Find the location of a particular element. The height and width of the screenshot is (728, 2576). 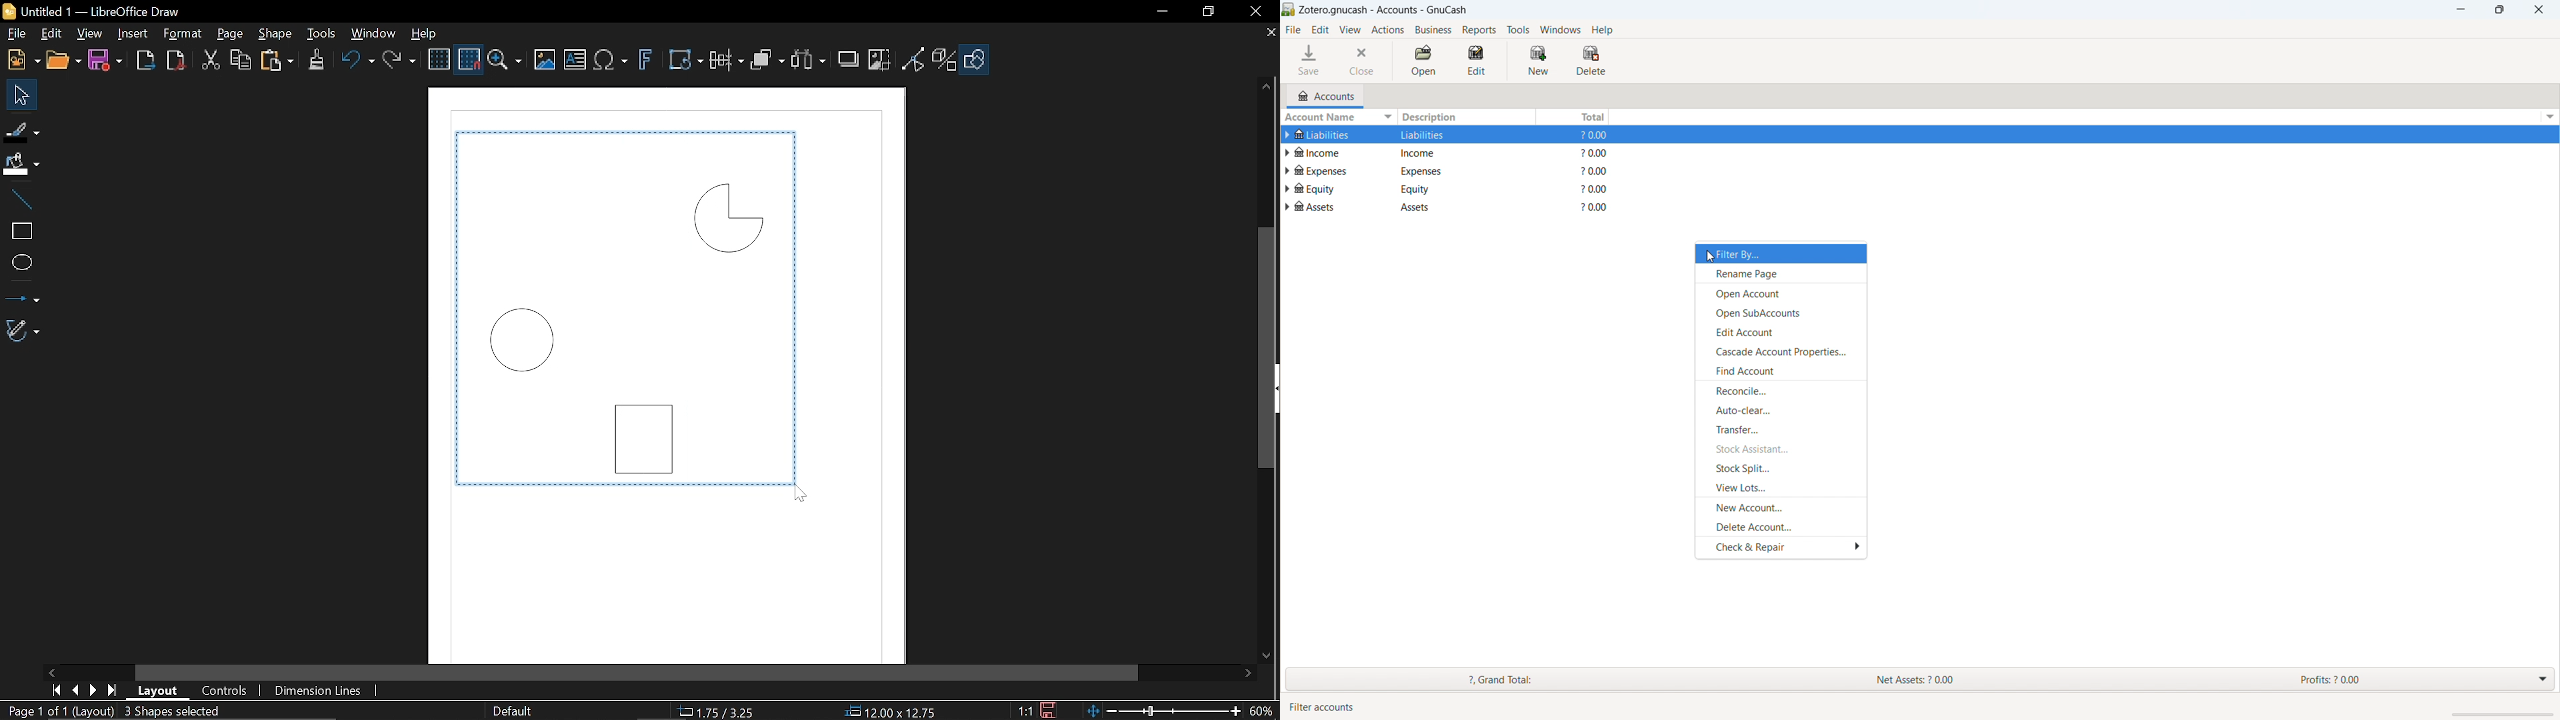

total is located at coordinates (1575, 116).